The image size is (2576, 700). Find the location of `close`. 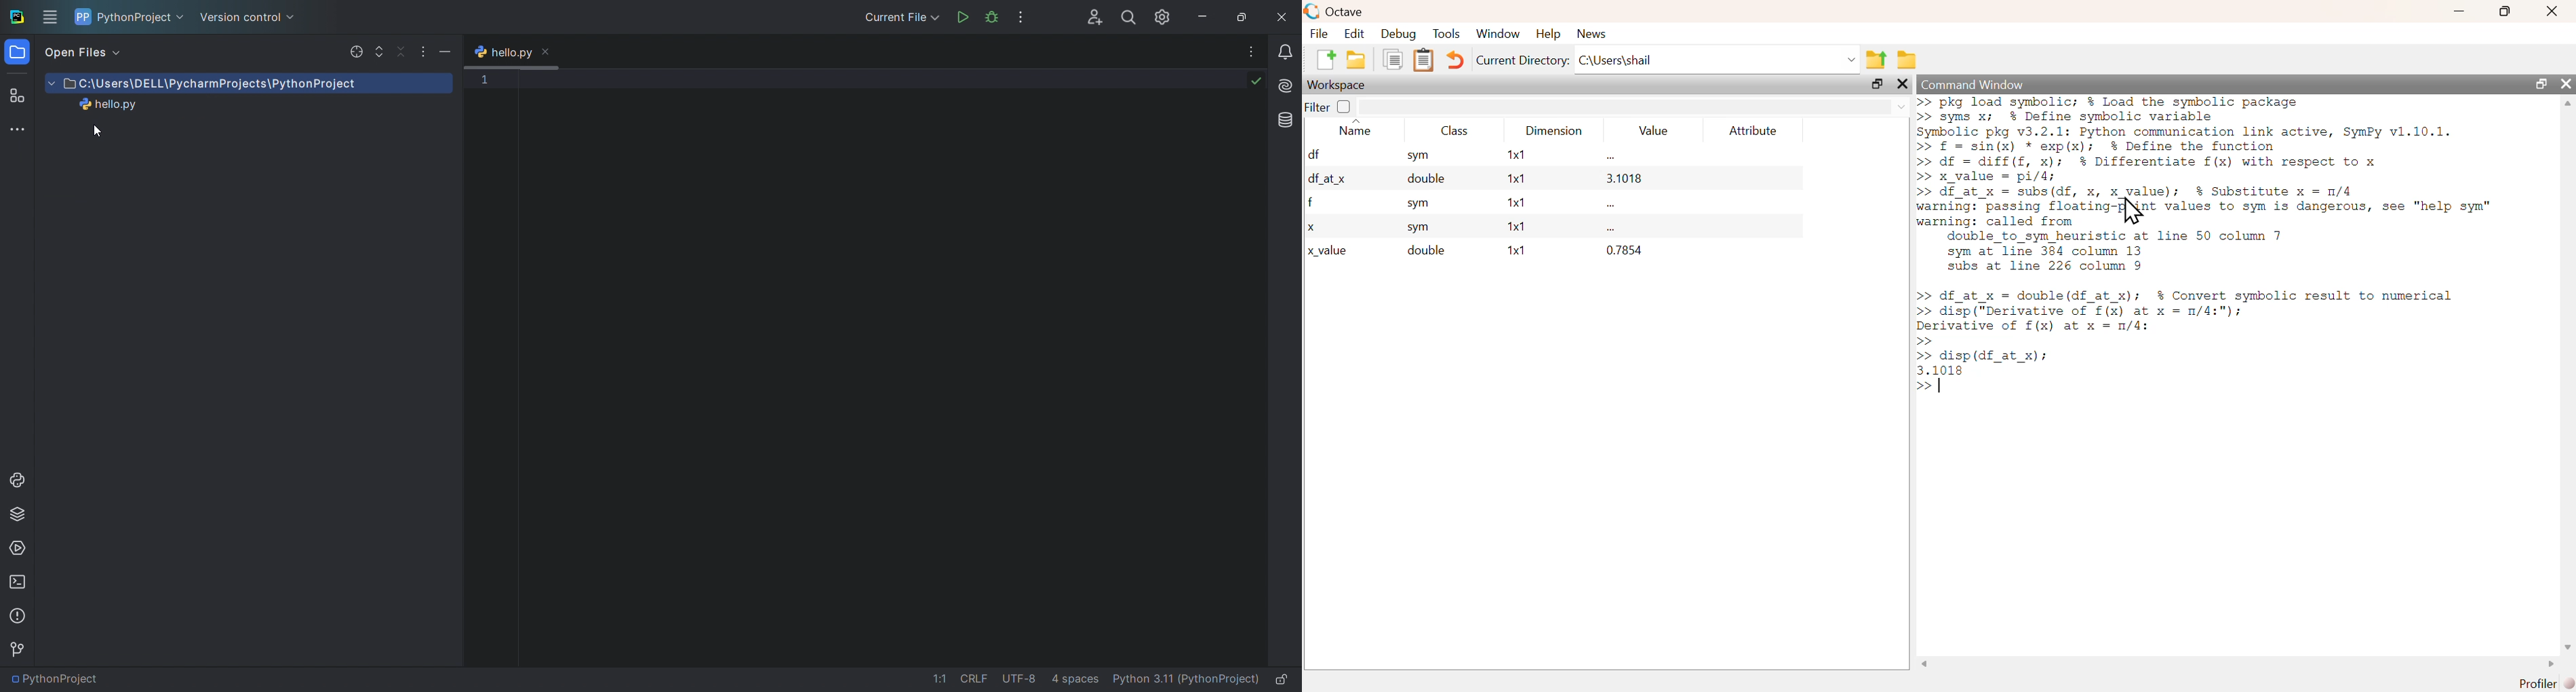

close is located at coordinates (1282, 17).